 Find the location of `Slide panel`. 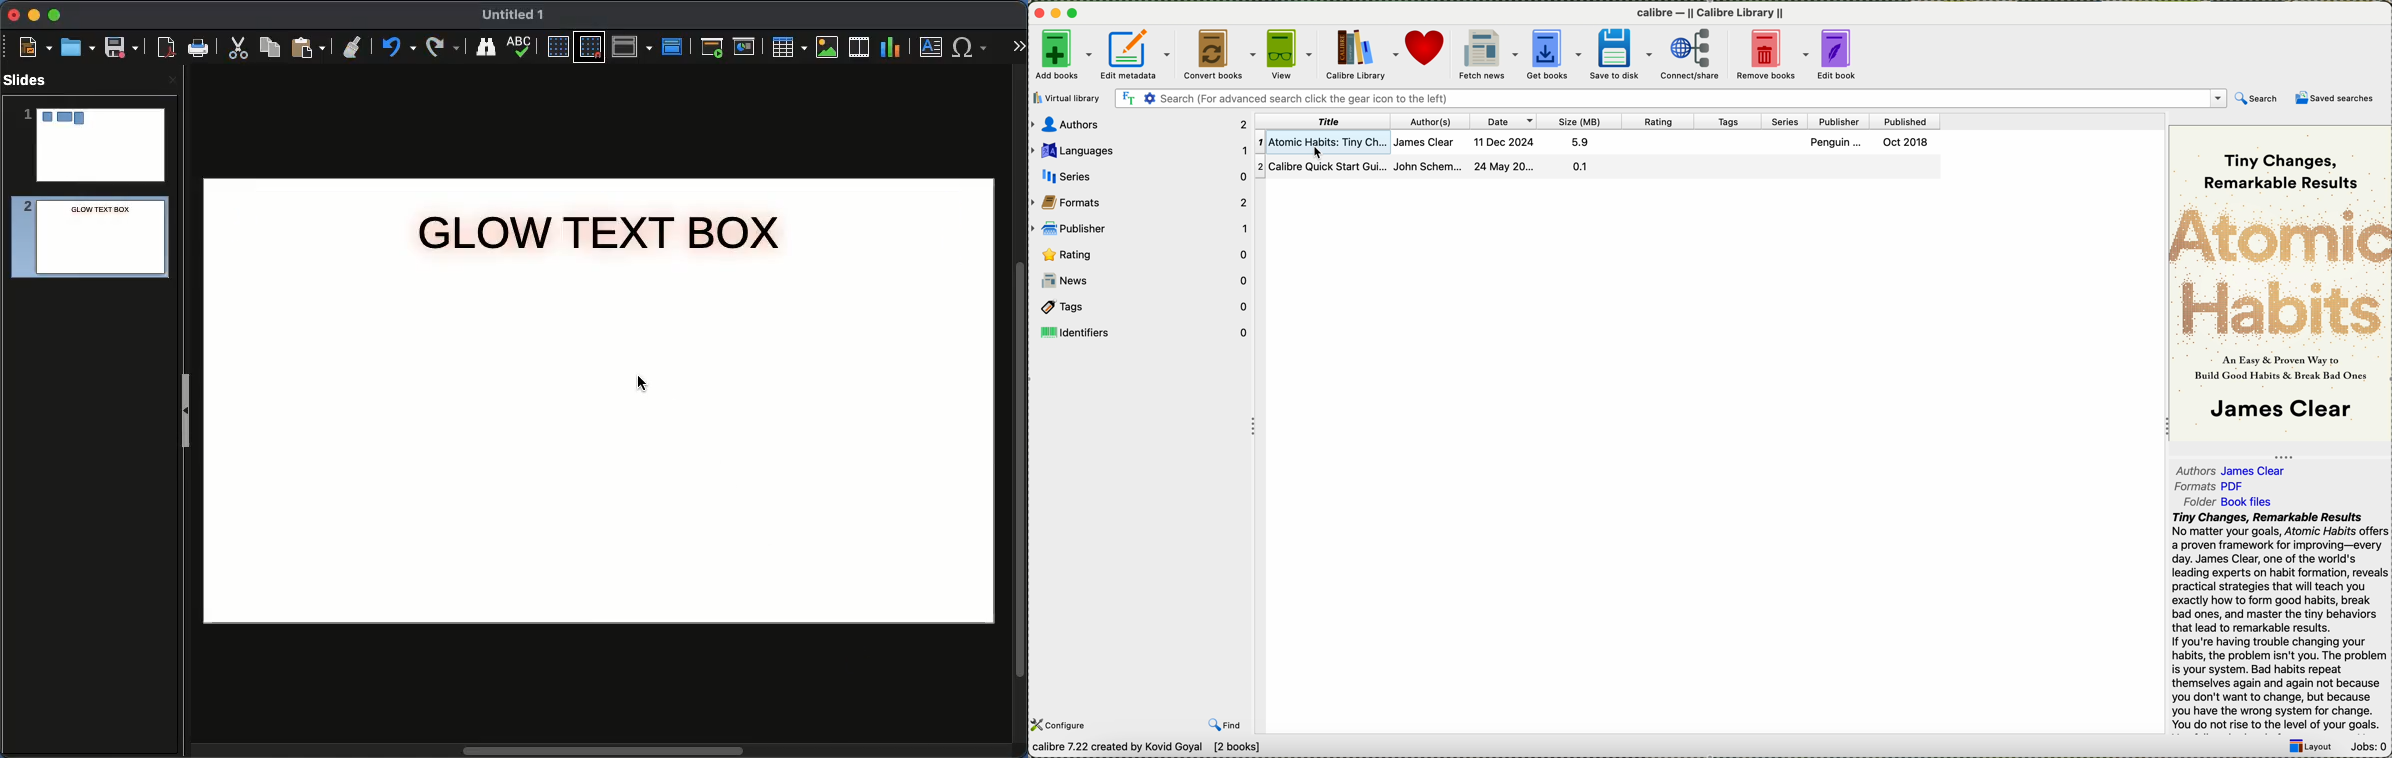

Slide panel is located at coordinates (185, 410).